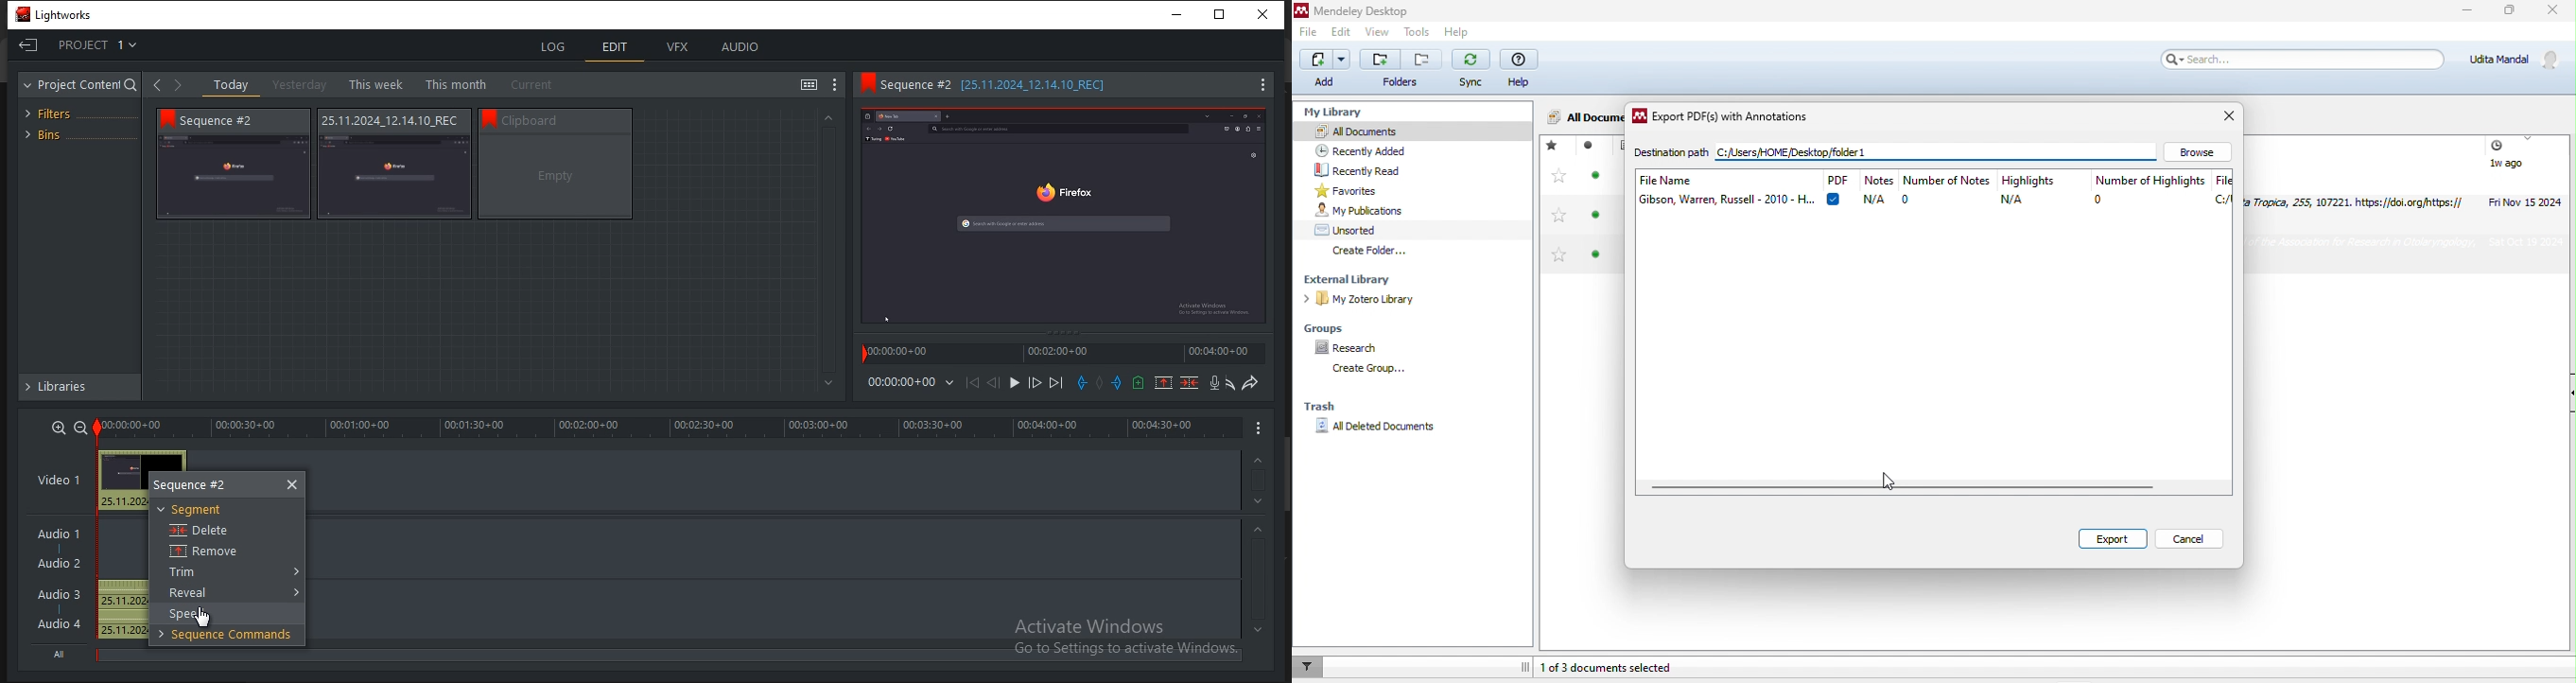 Image resolution: width=2576 pixels, height=700 pixels. Describe the element at coordinates (1260, 429) in the screenshot. I see `Menu` at that location.